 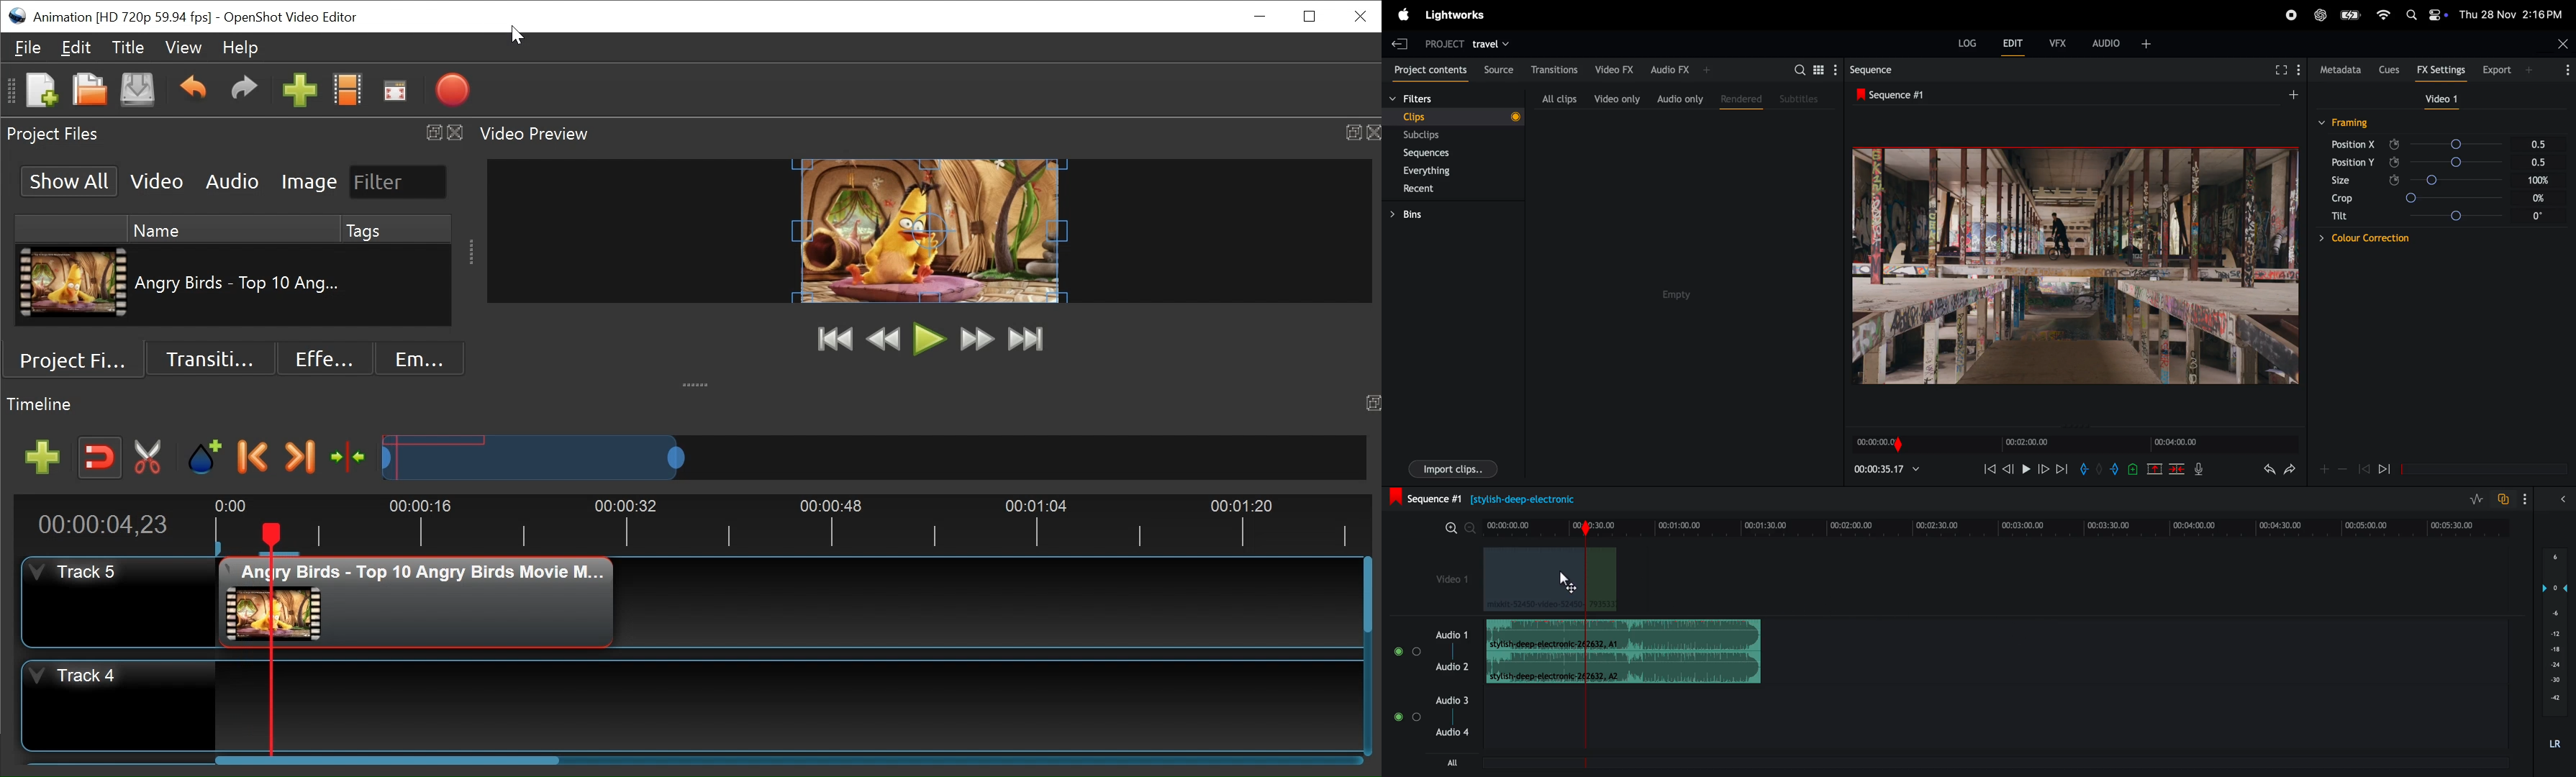 I want to click on recent, so click(x=1420, y=190).